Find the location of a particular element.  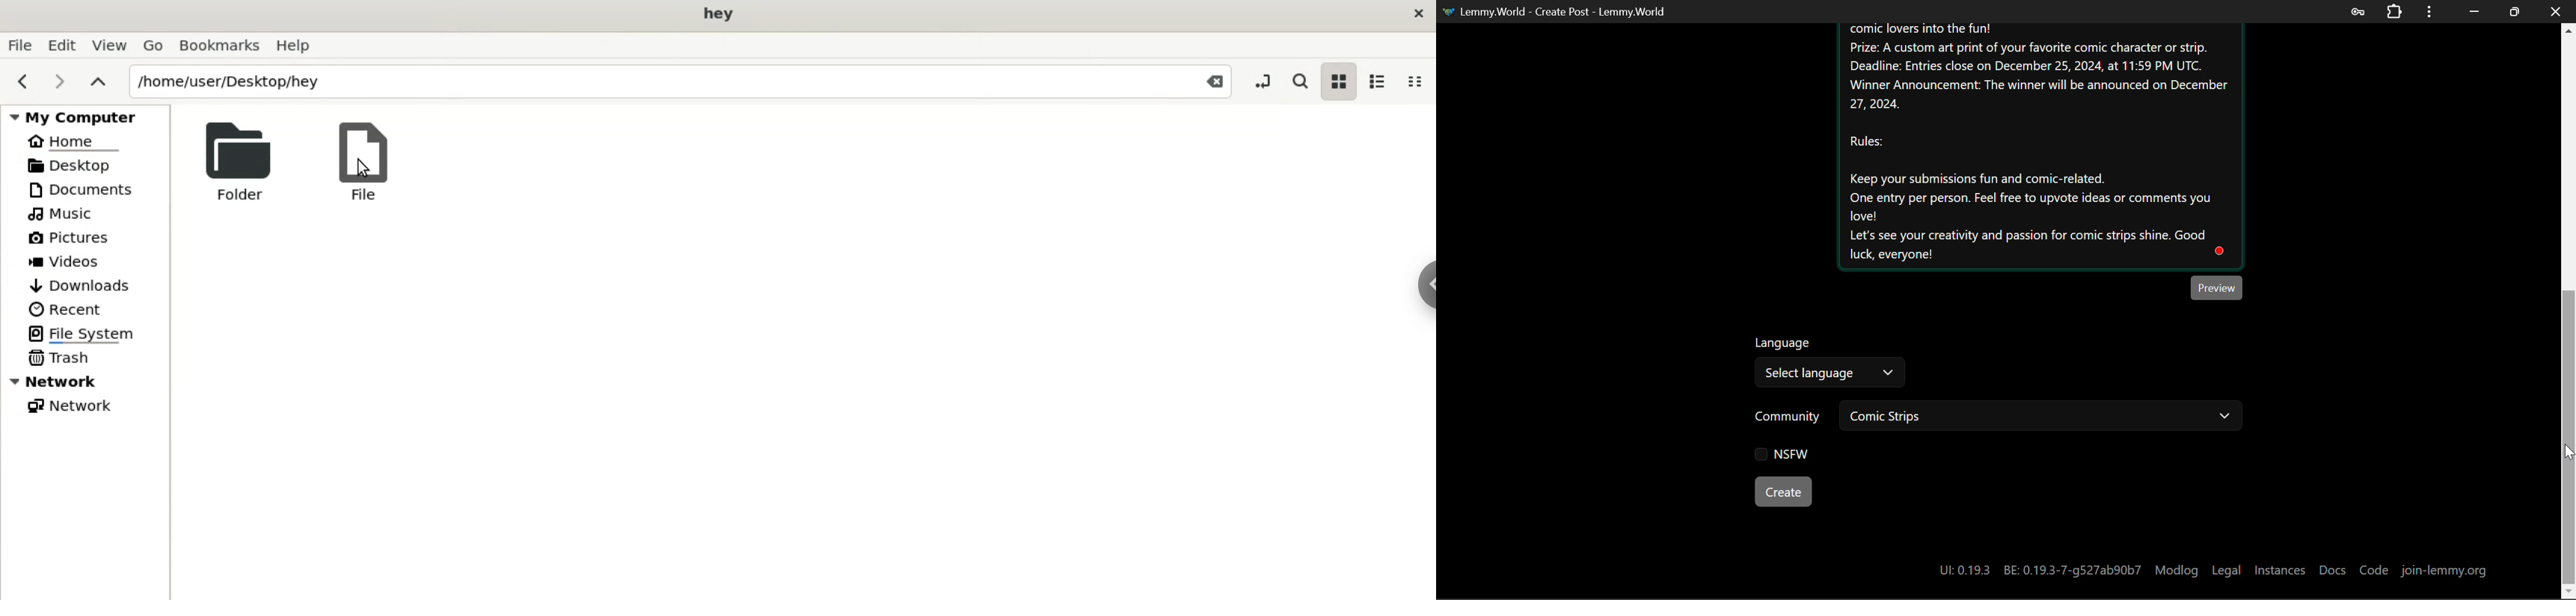

Comic Strips is located at coordinates (2040, 418).